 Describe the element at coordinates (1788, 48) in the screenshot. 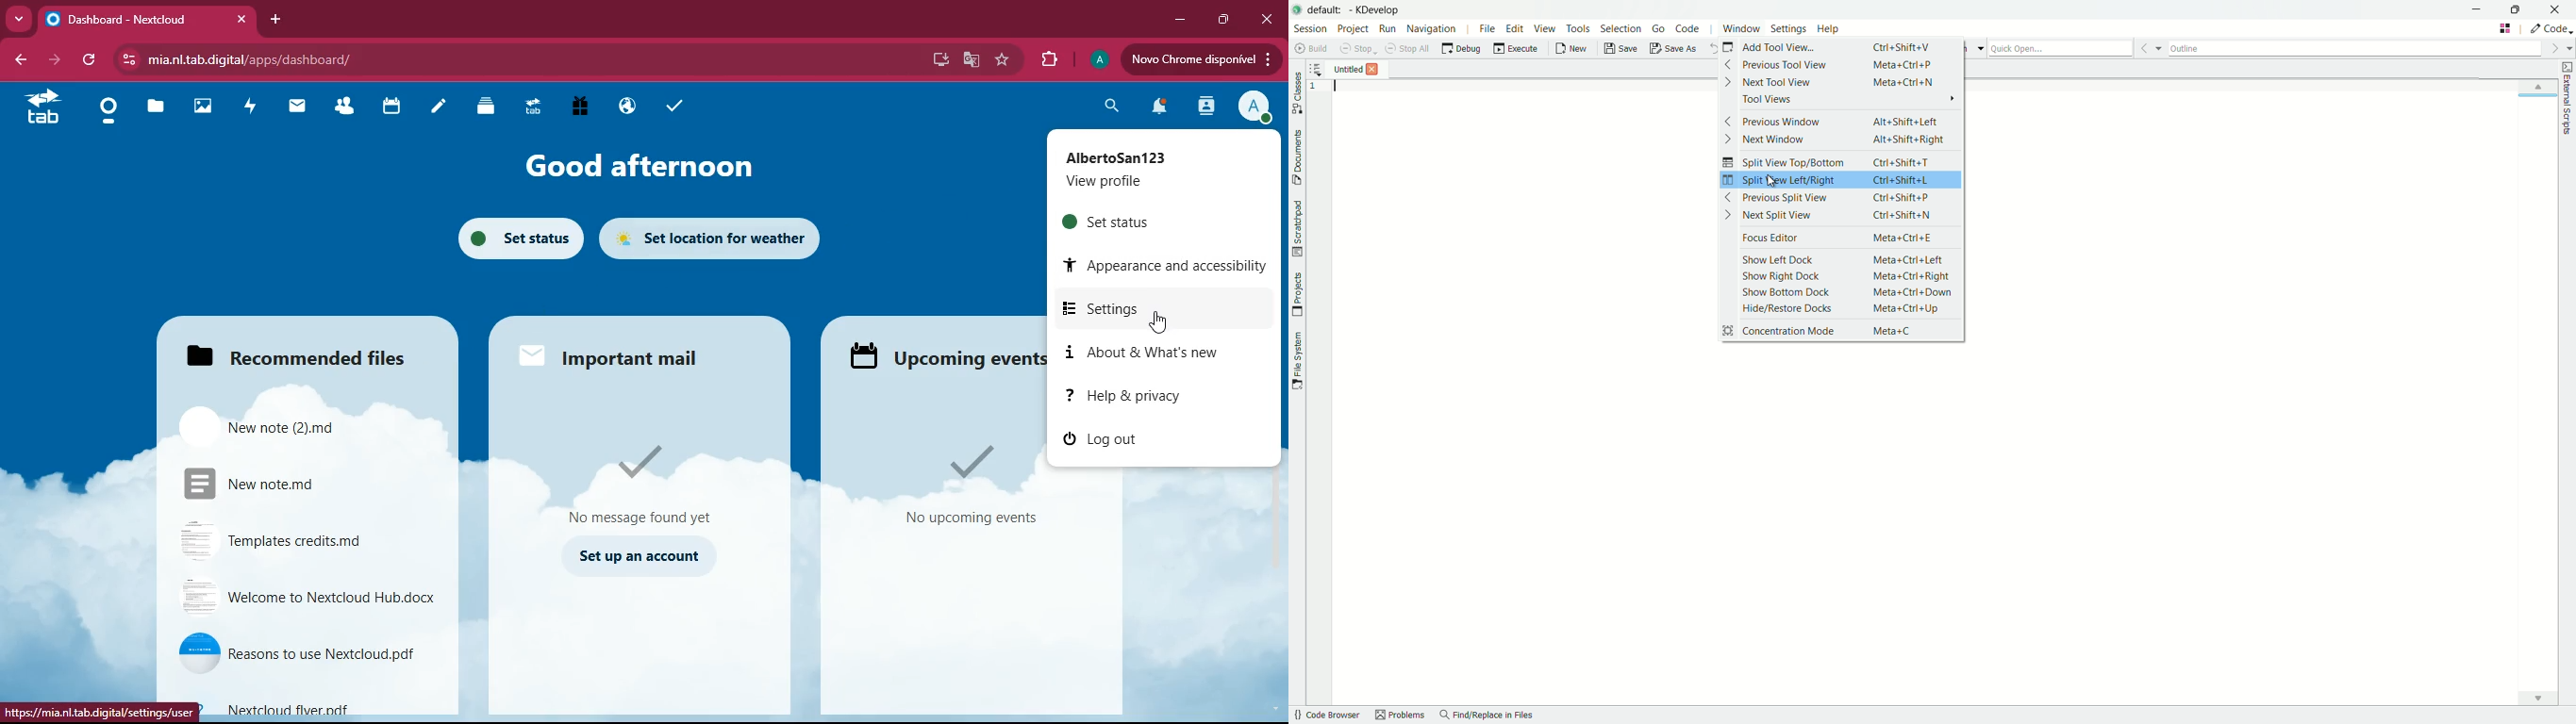

I see `add tool view` at that location.